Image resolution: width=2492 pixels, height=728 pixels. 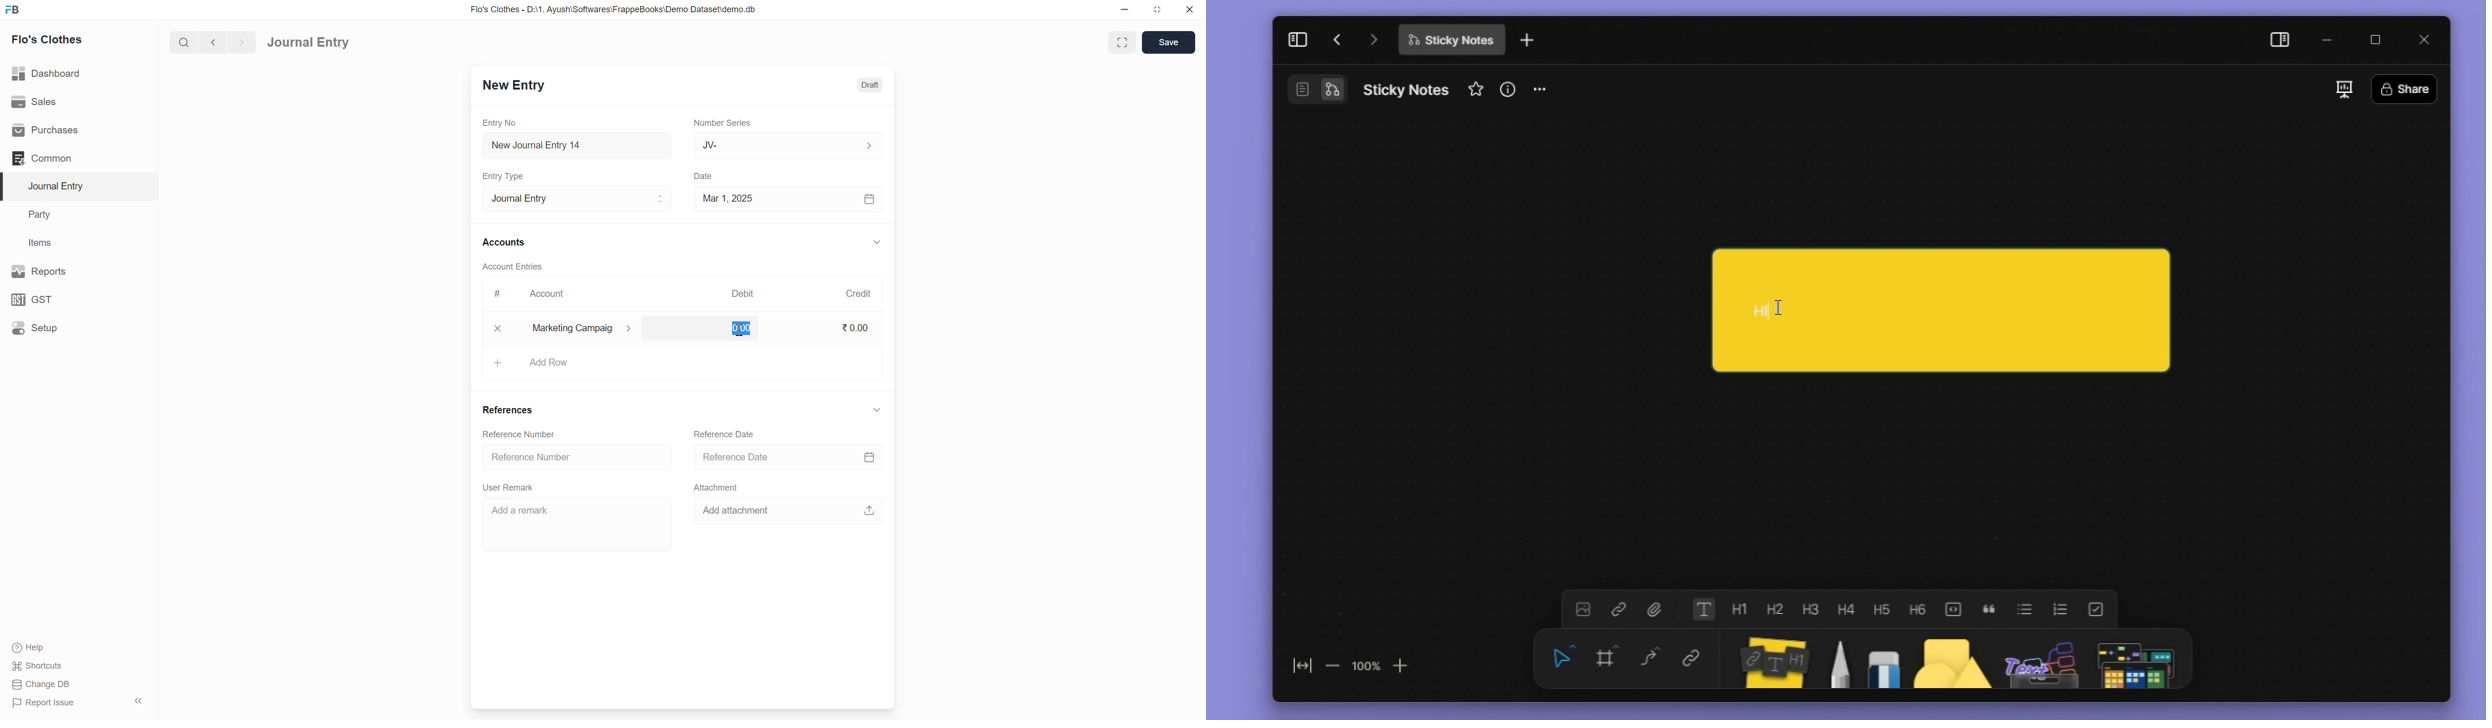 I want to click on Sticky Notes, so click(x=1410, y=89).